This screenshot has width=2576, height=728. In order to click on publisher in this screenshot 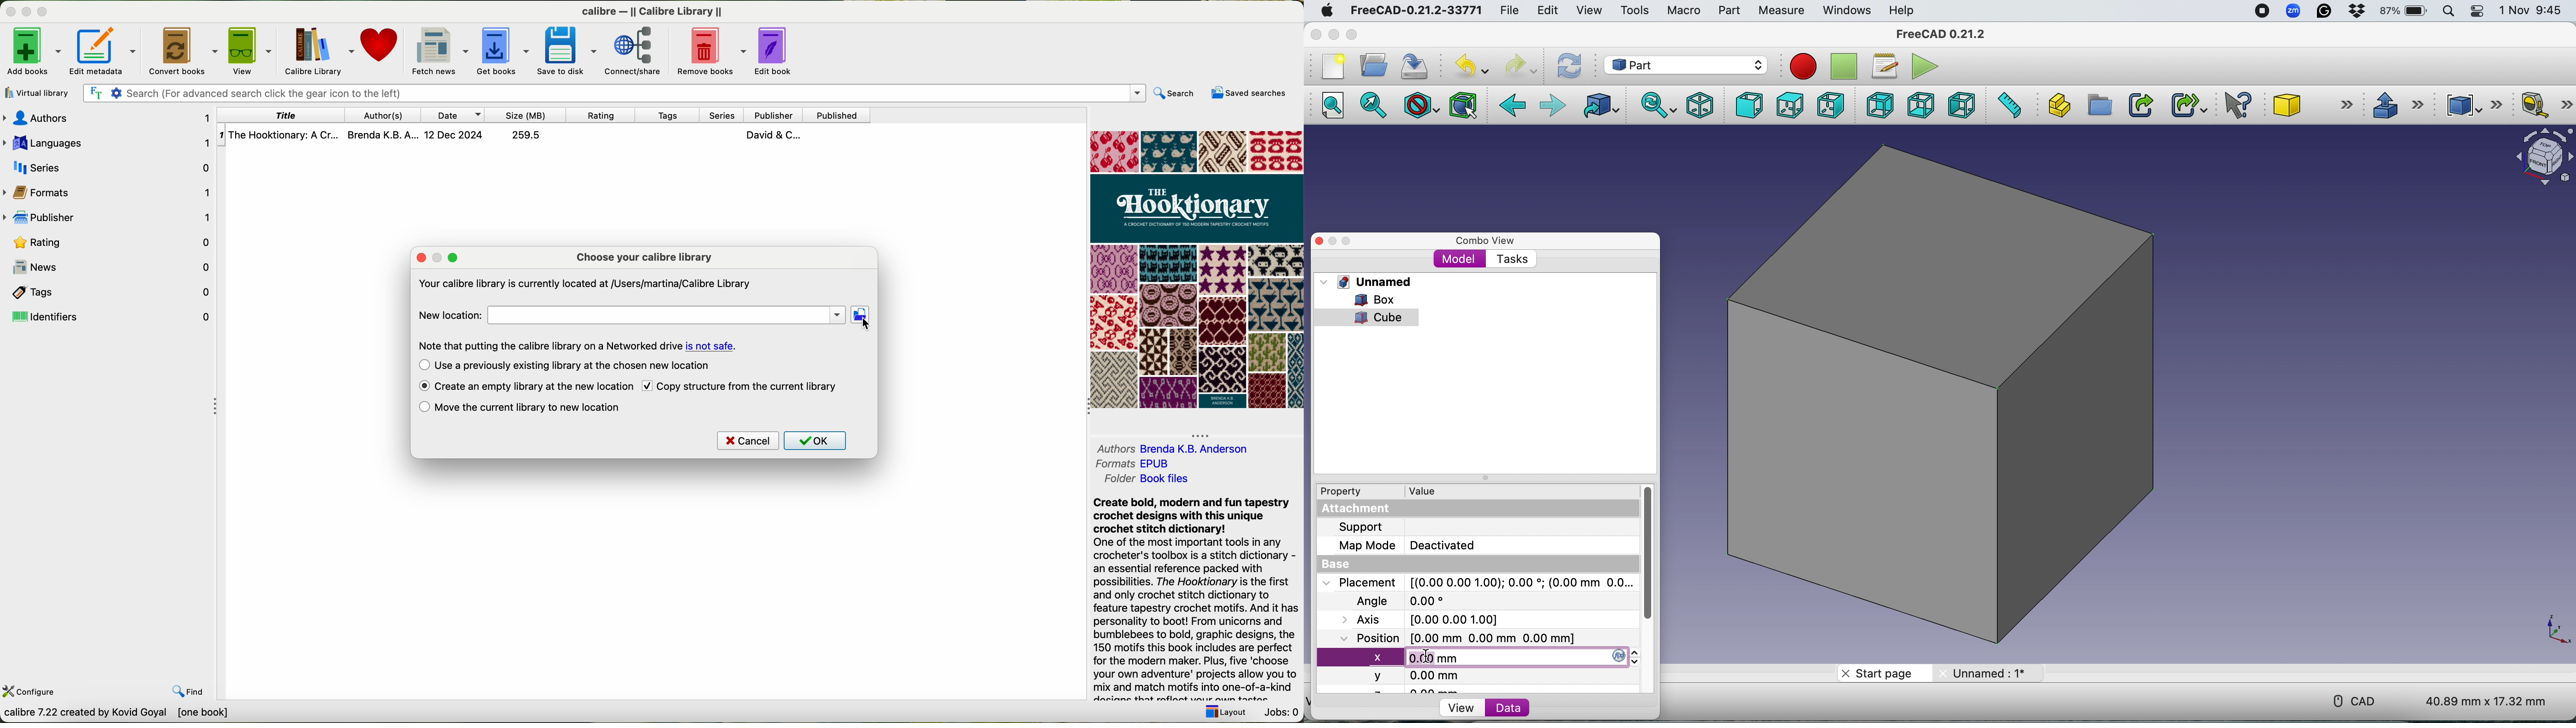, I will do `click(776, 115)`.